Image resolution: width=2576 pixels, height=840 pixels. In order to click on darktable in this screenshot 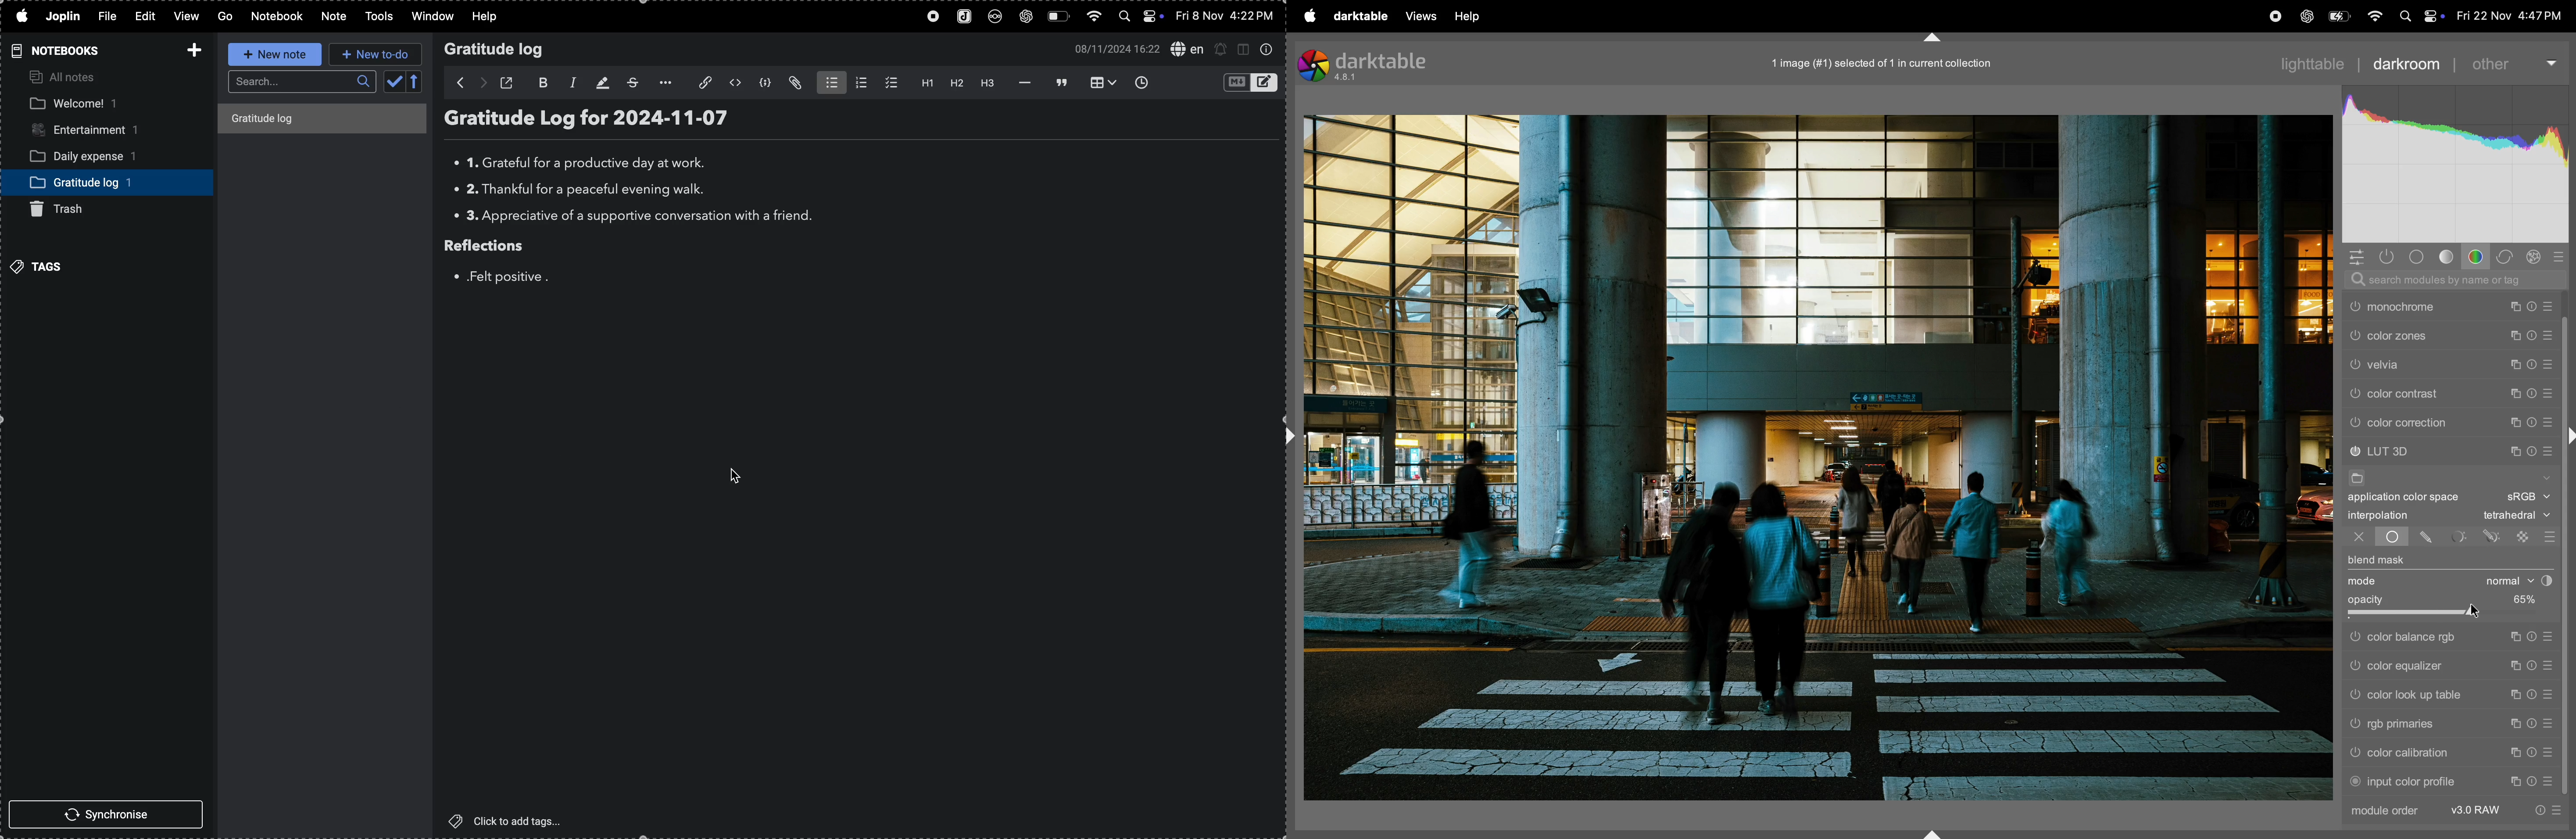, I will do `click(1362, 15)`.